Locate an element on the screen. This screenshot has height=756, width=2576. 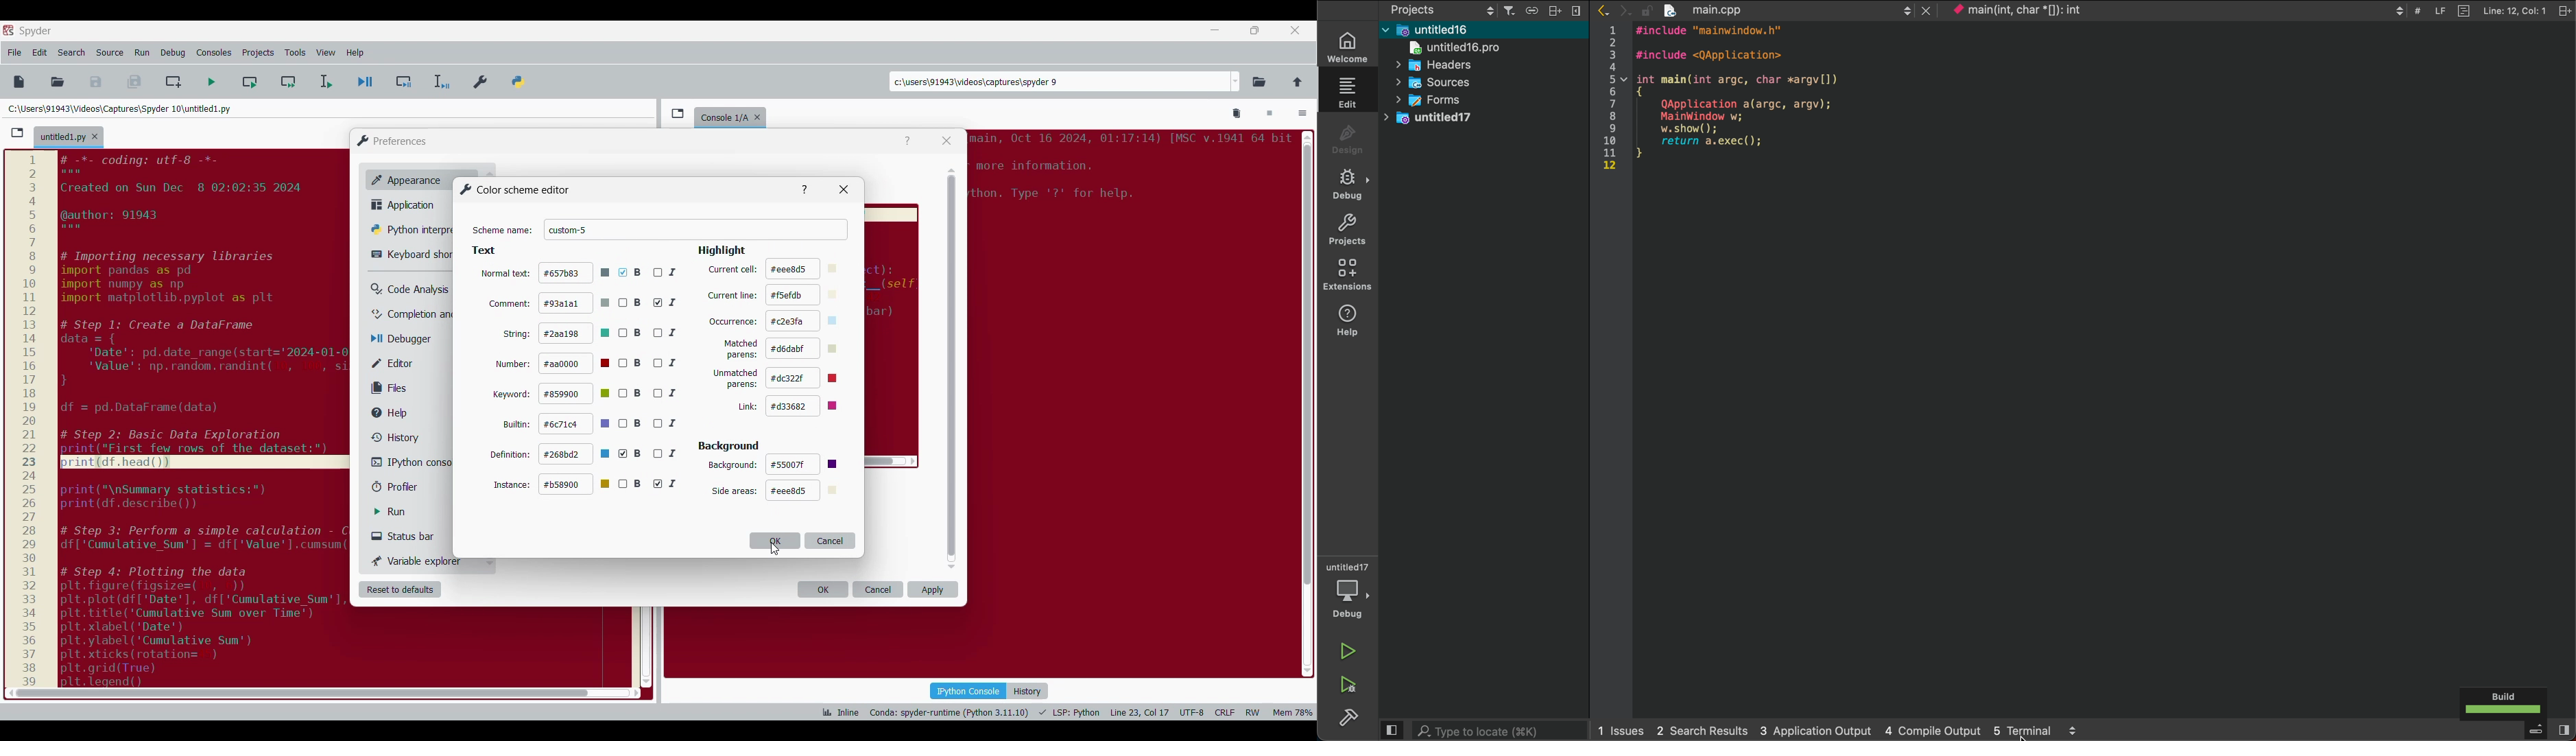
 is located at coordinates (846, 189).